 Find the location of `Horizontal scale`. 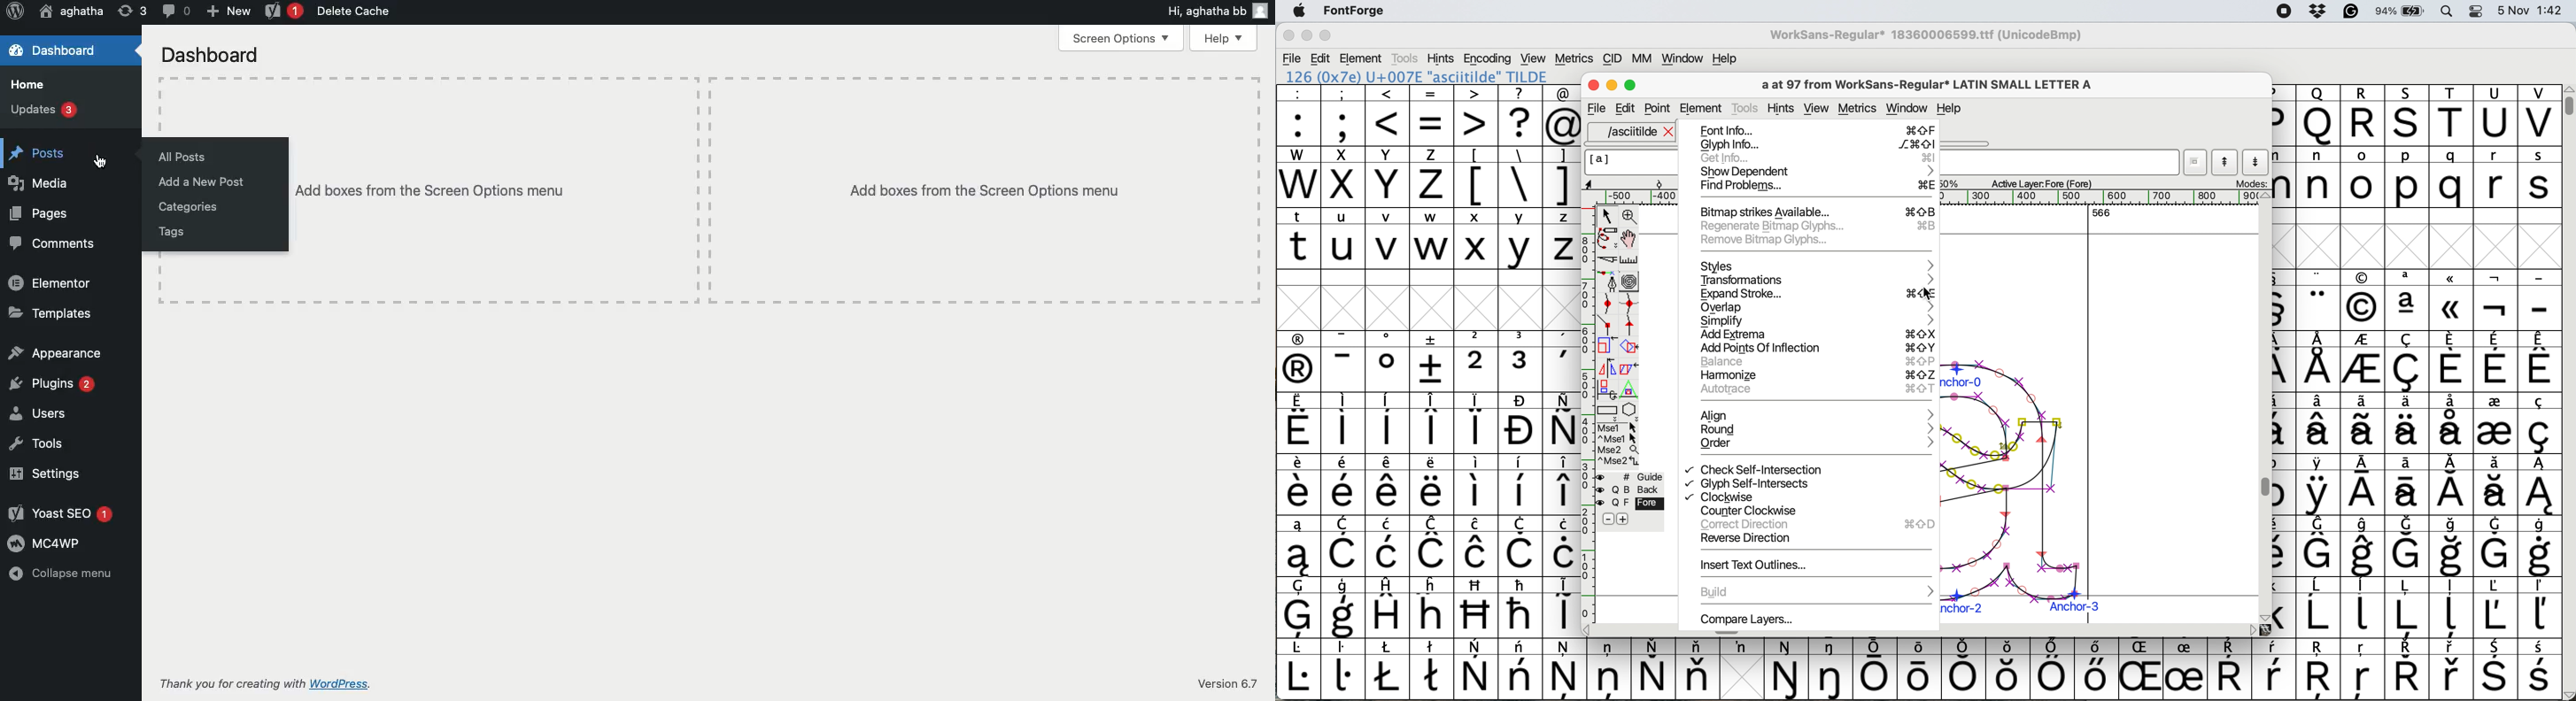

Horizontal scale is located at coordinates (1641, 195).